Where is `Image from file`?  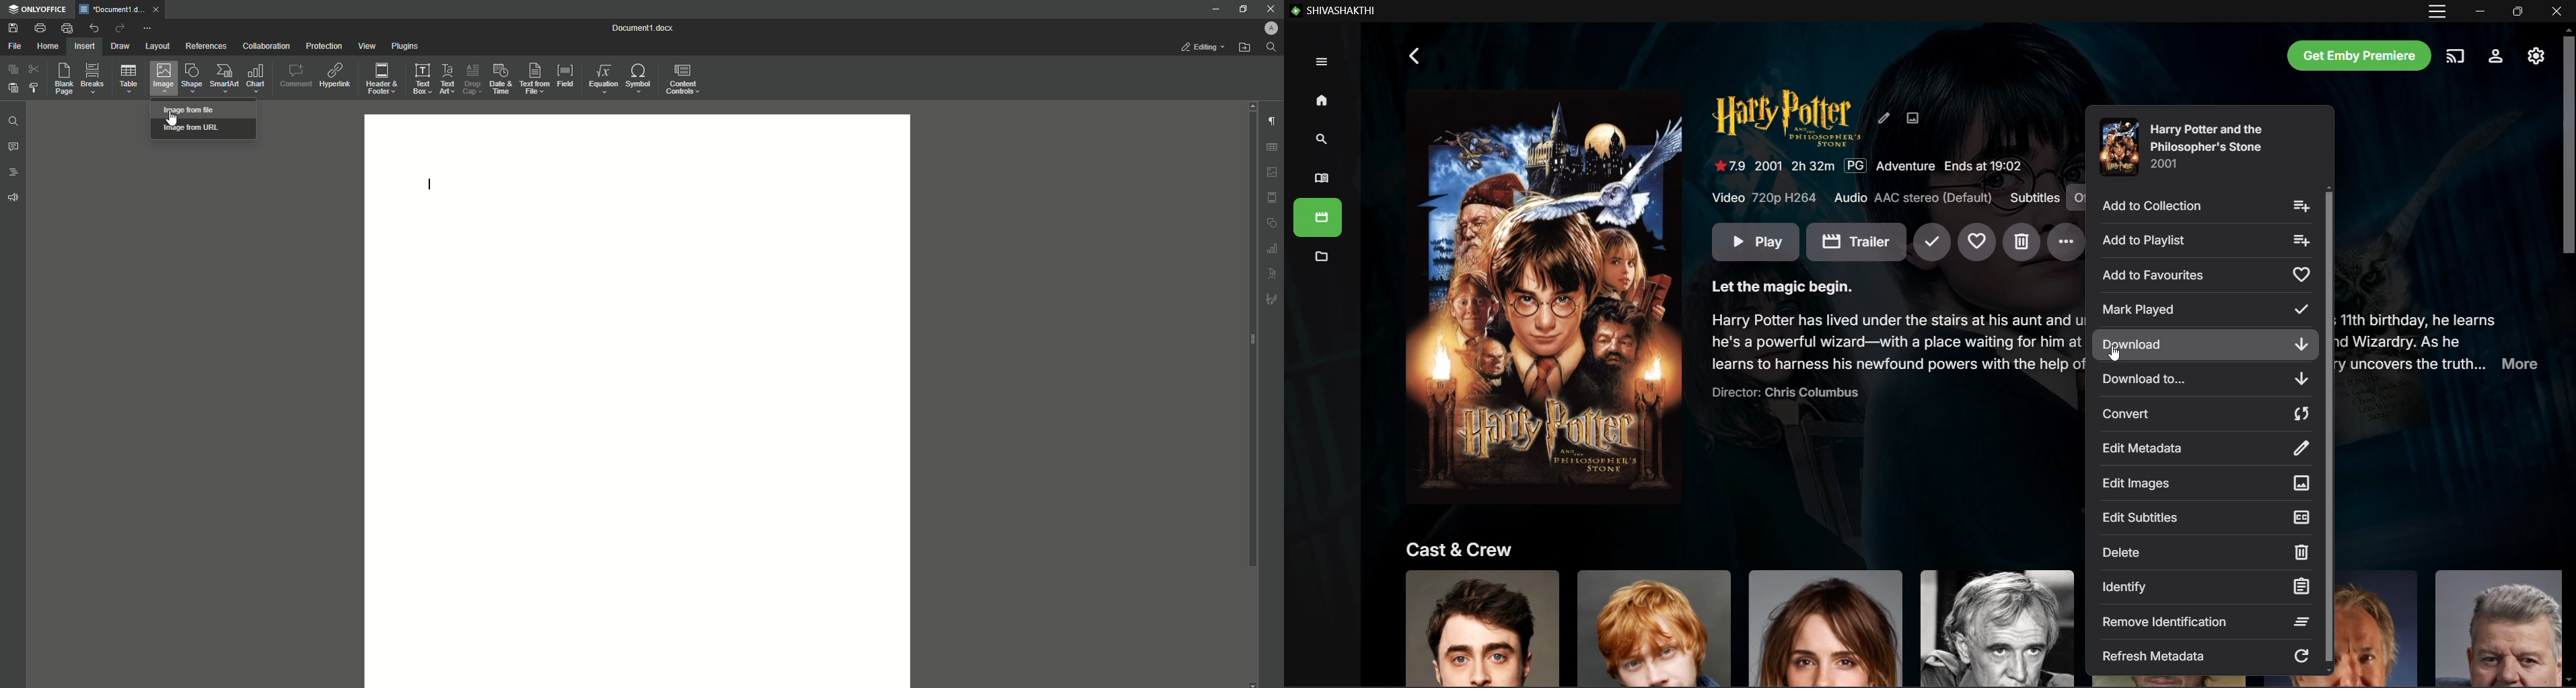 Image from file is located at coordinates (193, 110).